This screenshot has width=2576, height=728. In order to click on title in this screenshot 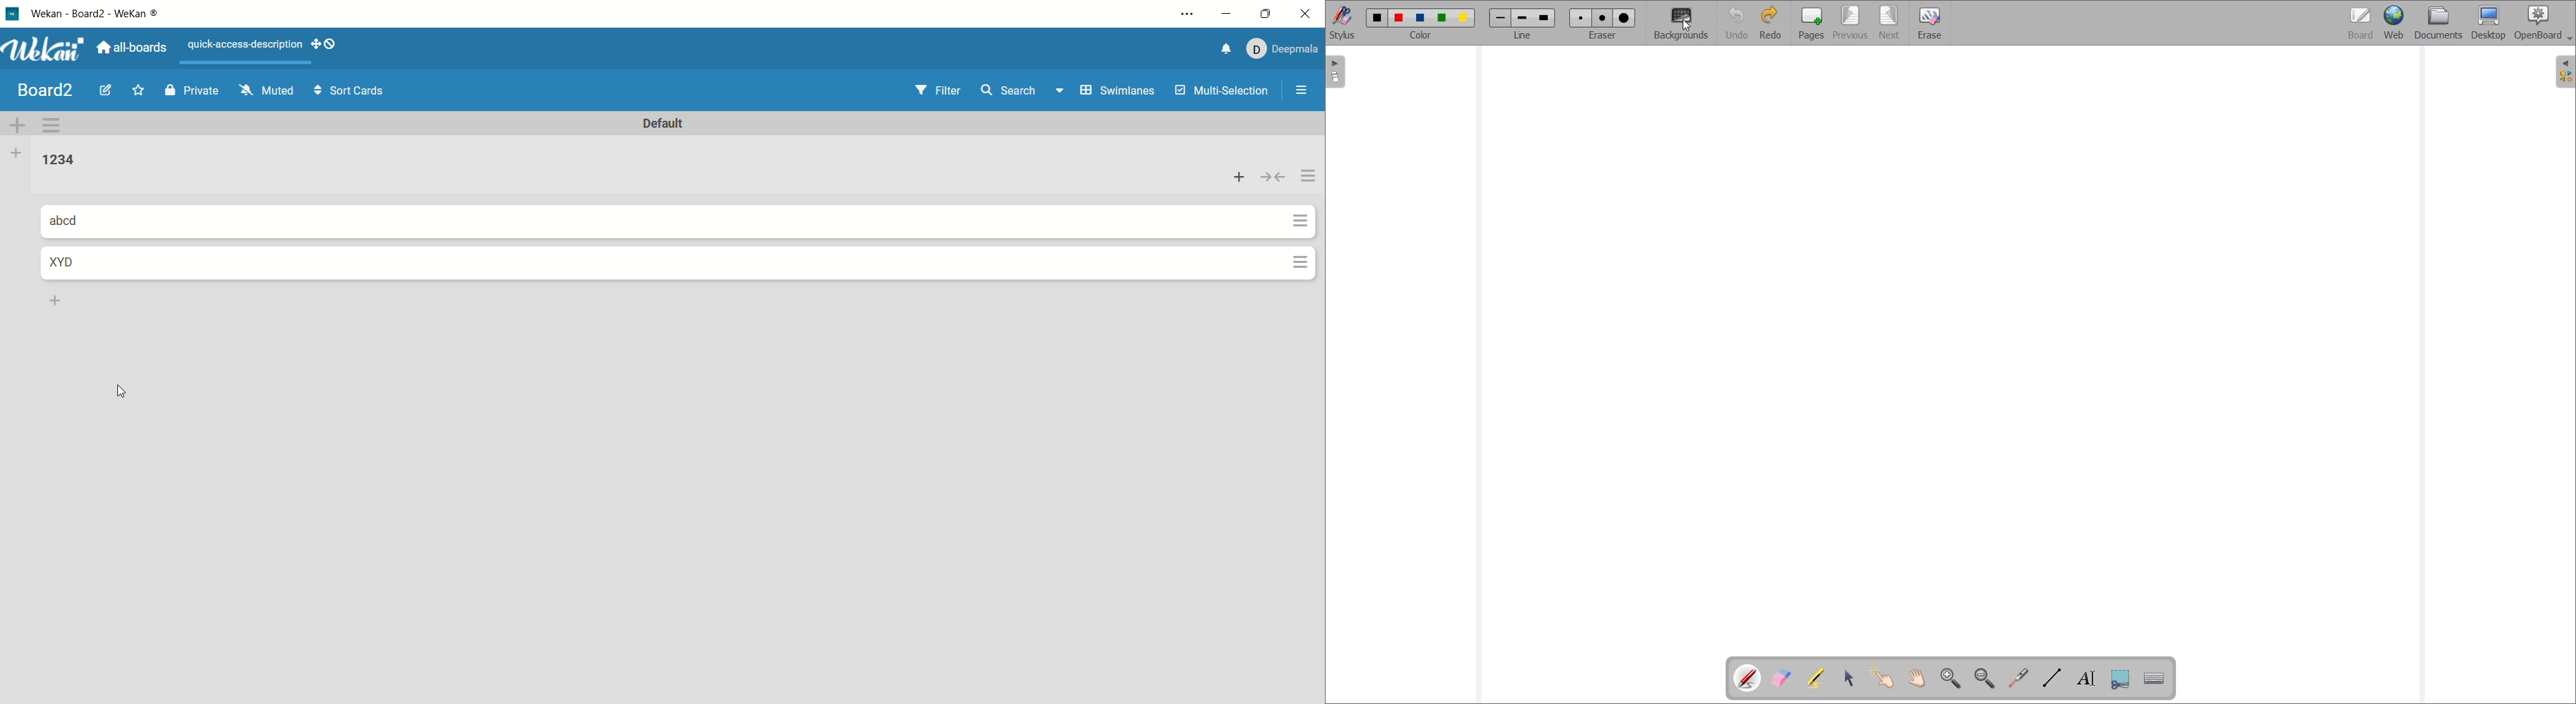, I will do `click(41, 90)`.